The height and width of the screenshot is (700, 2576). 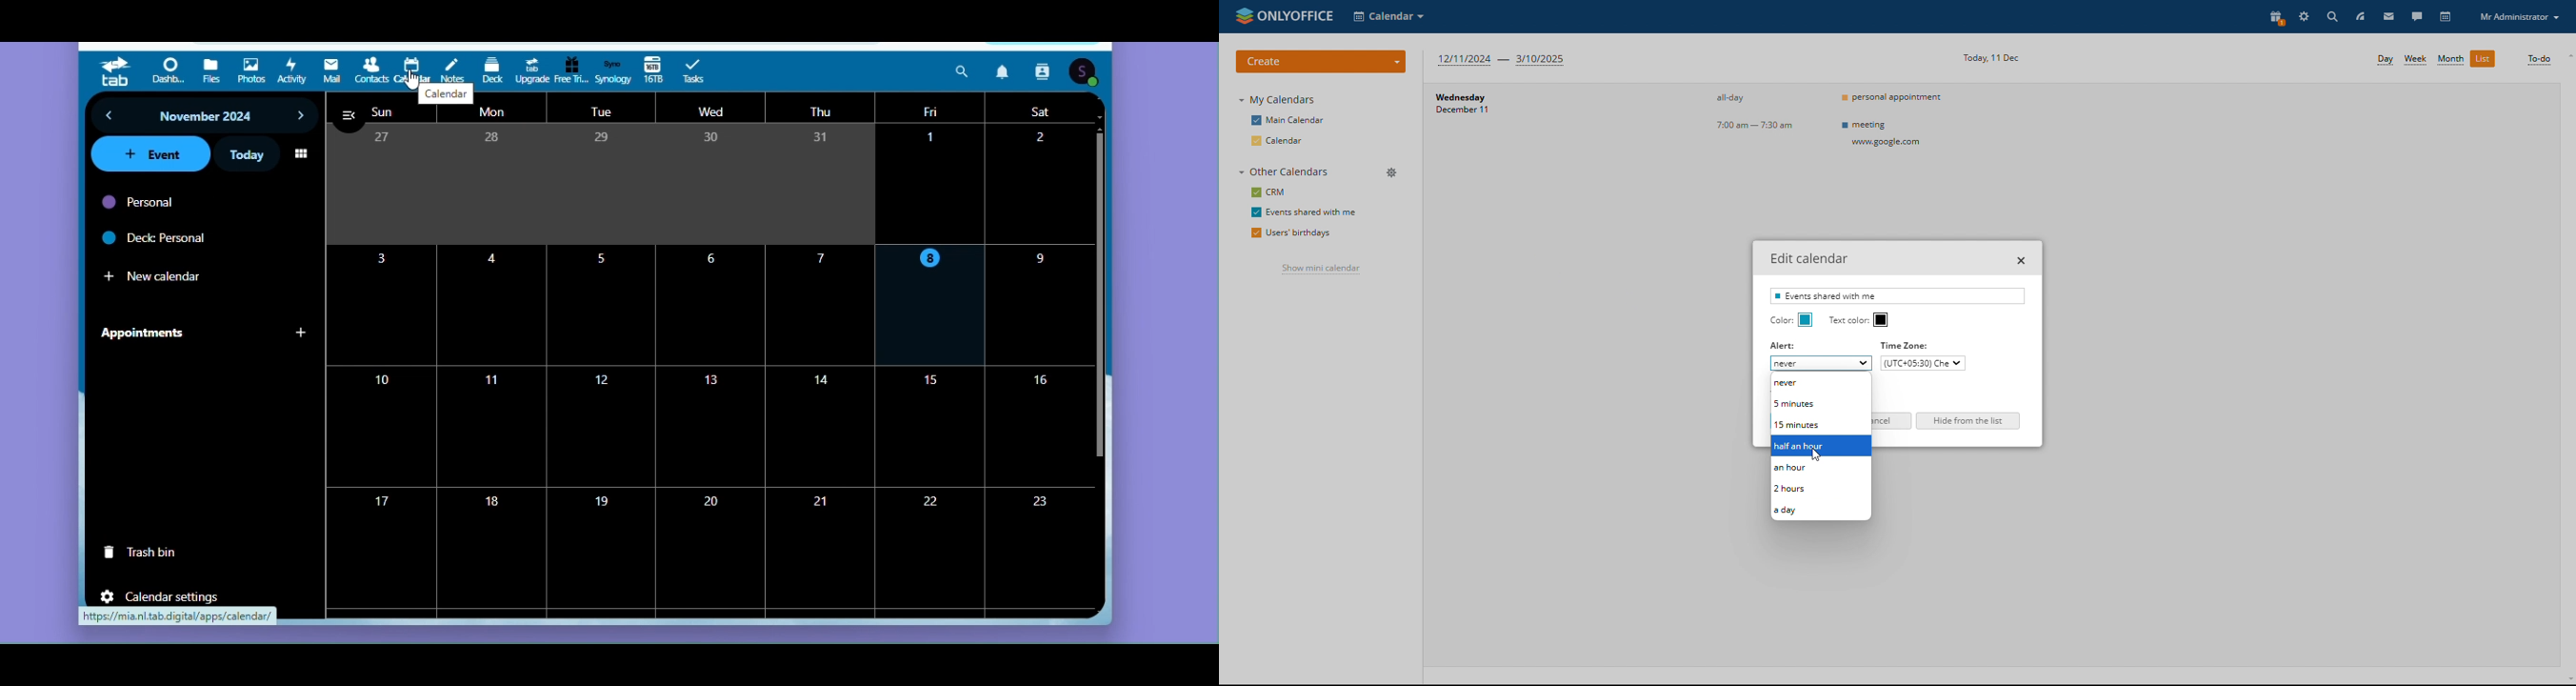 What do you see at coordinates (1005, 71) in the screenshot?
I see `Notifications` at bounding box center [1005, 71].